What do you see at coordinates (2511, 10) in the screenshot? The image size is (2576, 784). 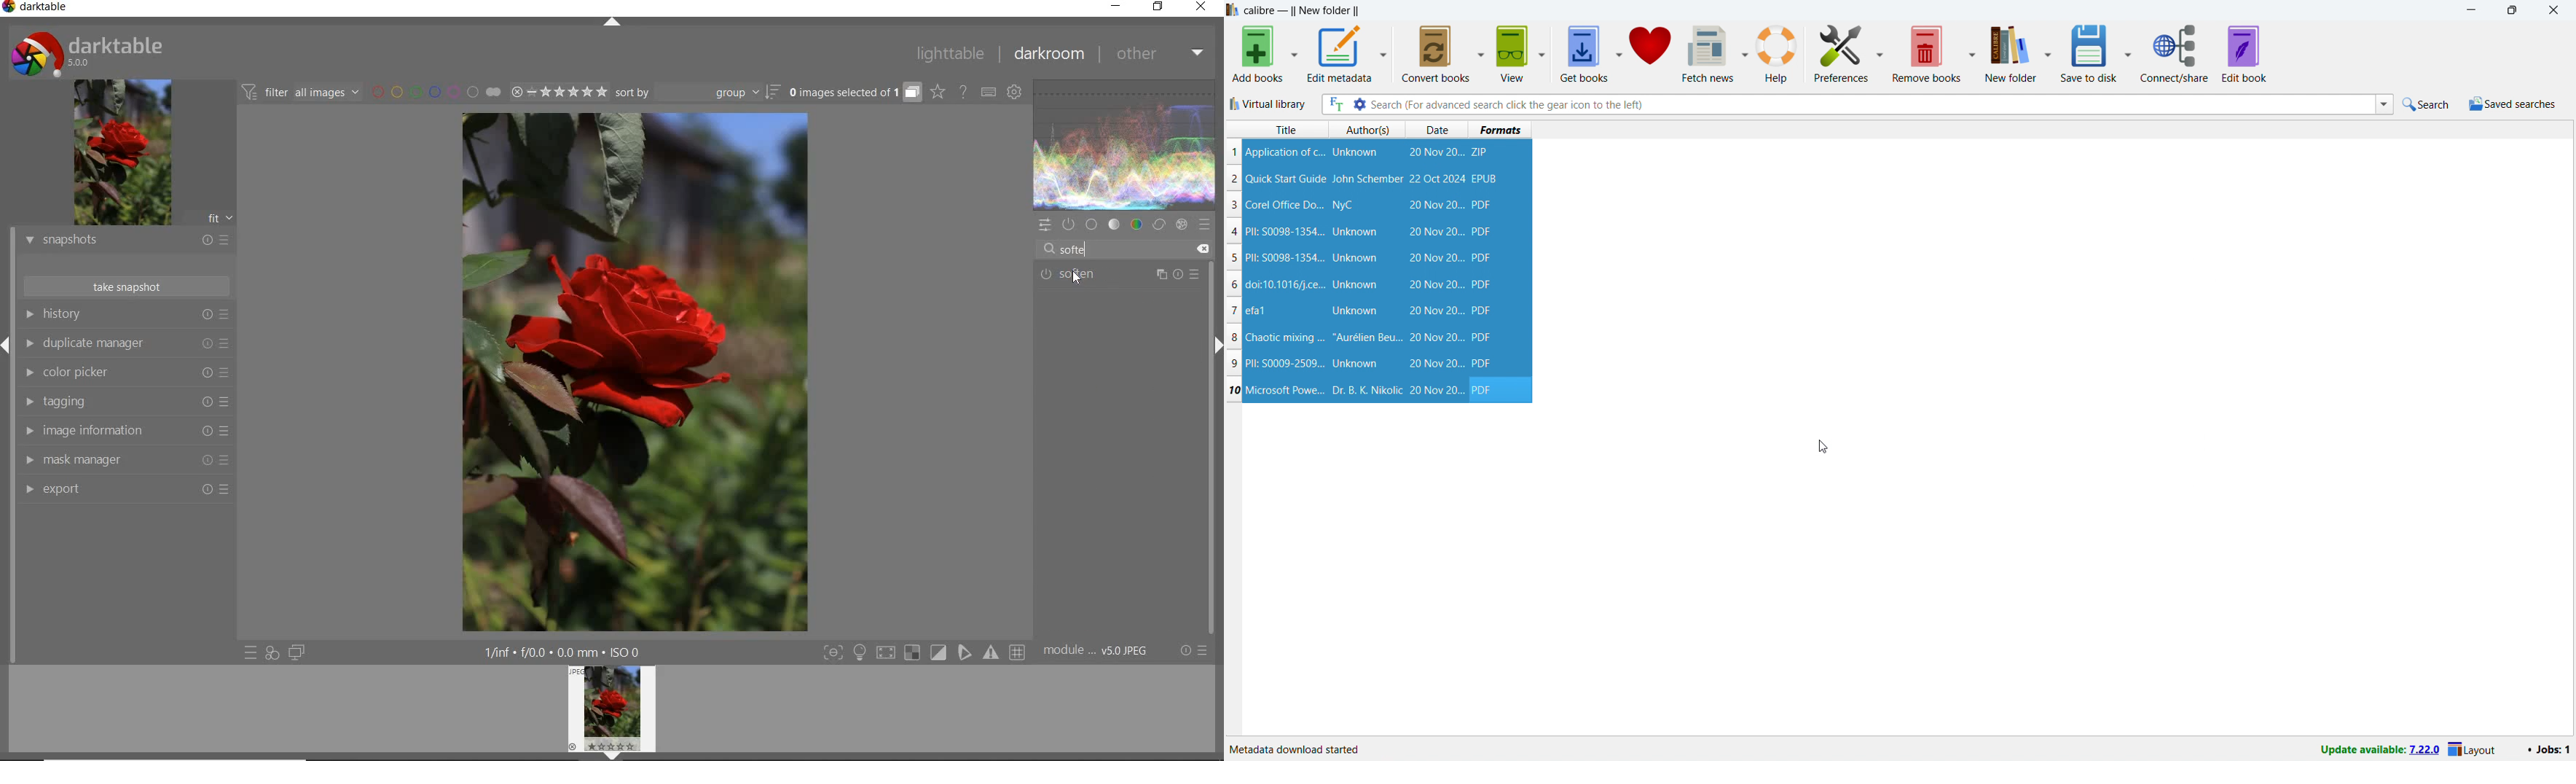 I see `maximize` at bounding box center [2511, 10].